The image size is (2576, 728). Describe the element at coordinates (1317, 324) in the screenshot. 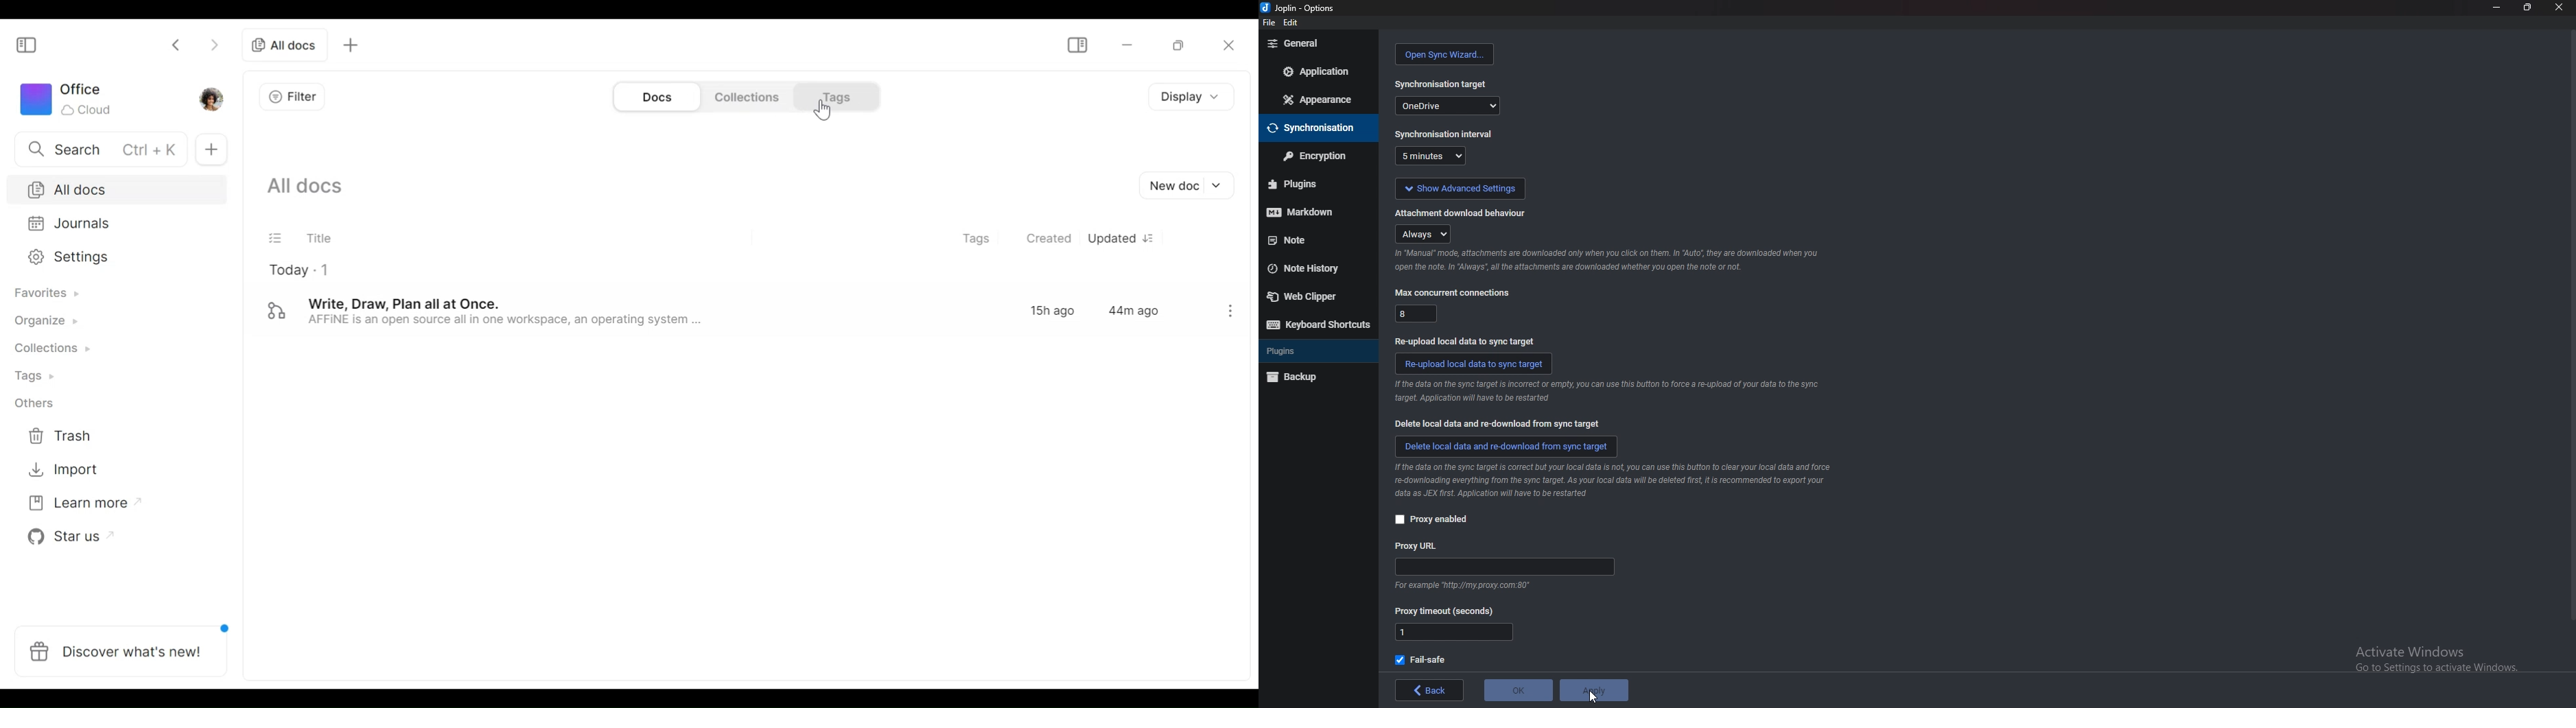

I see `keyboard shortcuts` at that location.